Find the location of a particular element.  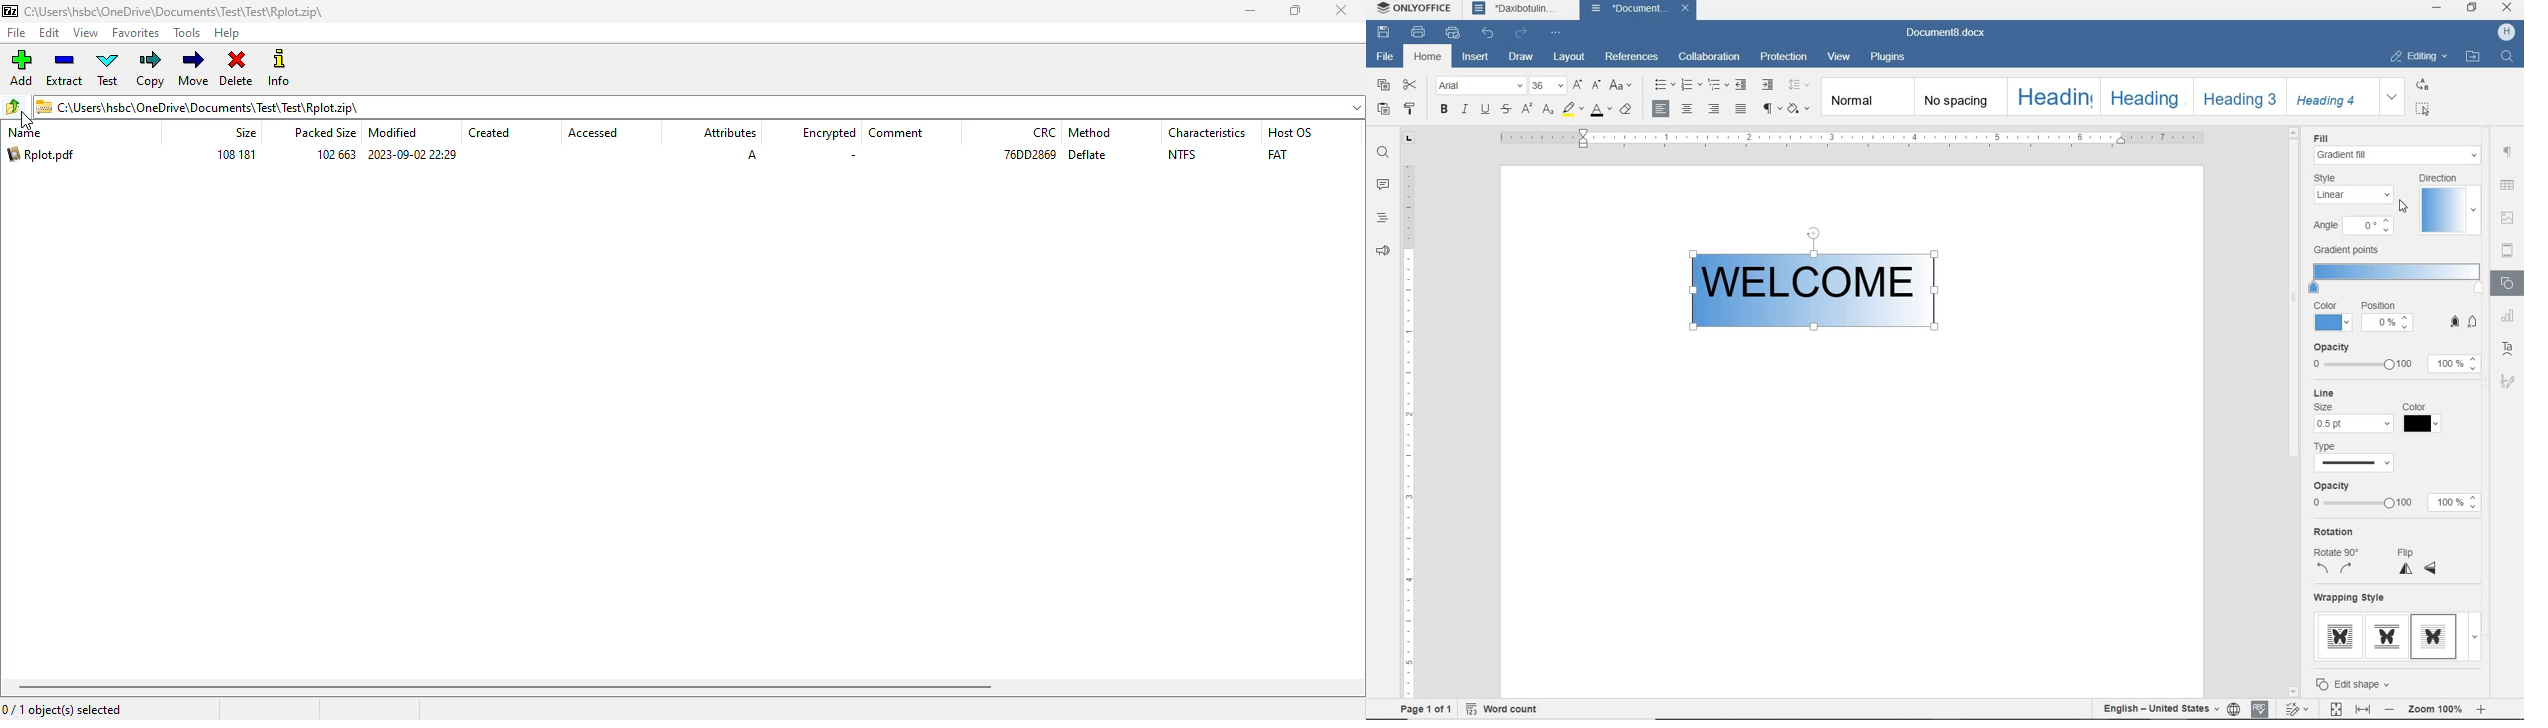

HEADING 4 is located at coordinates (2329, 96).